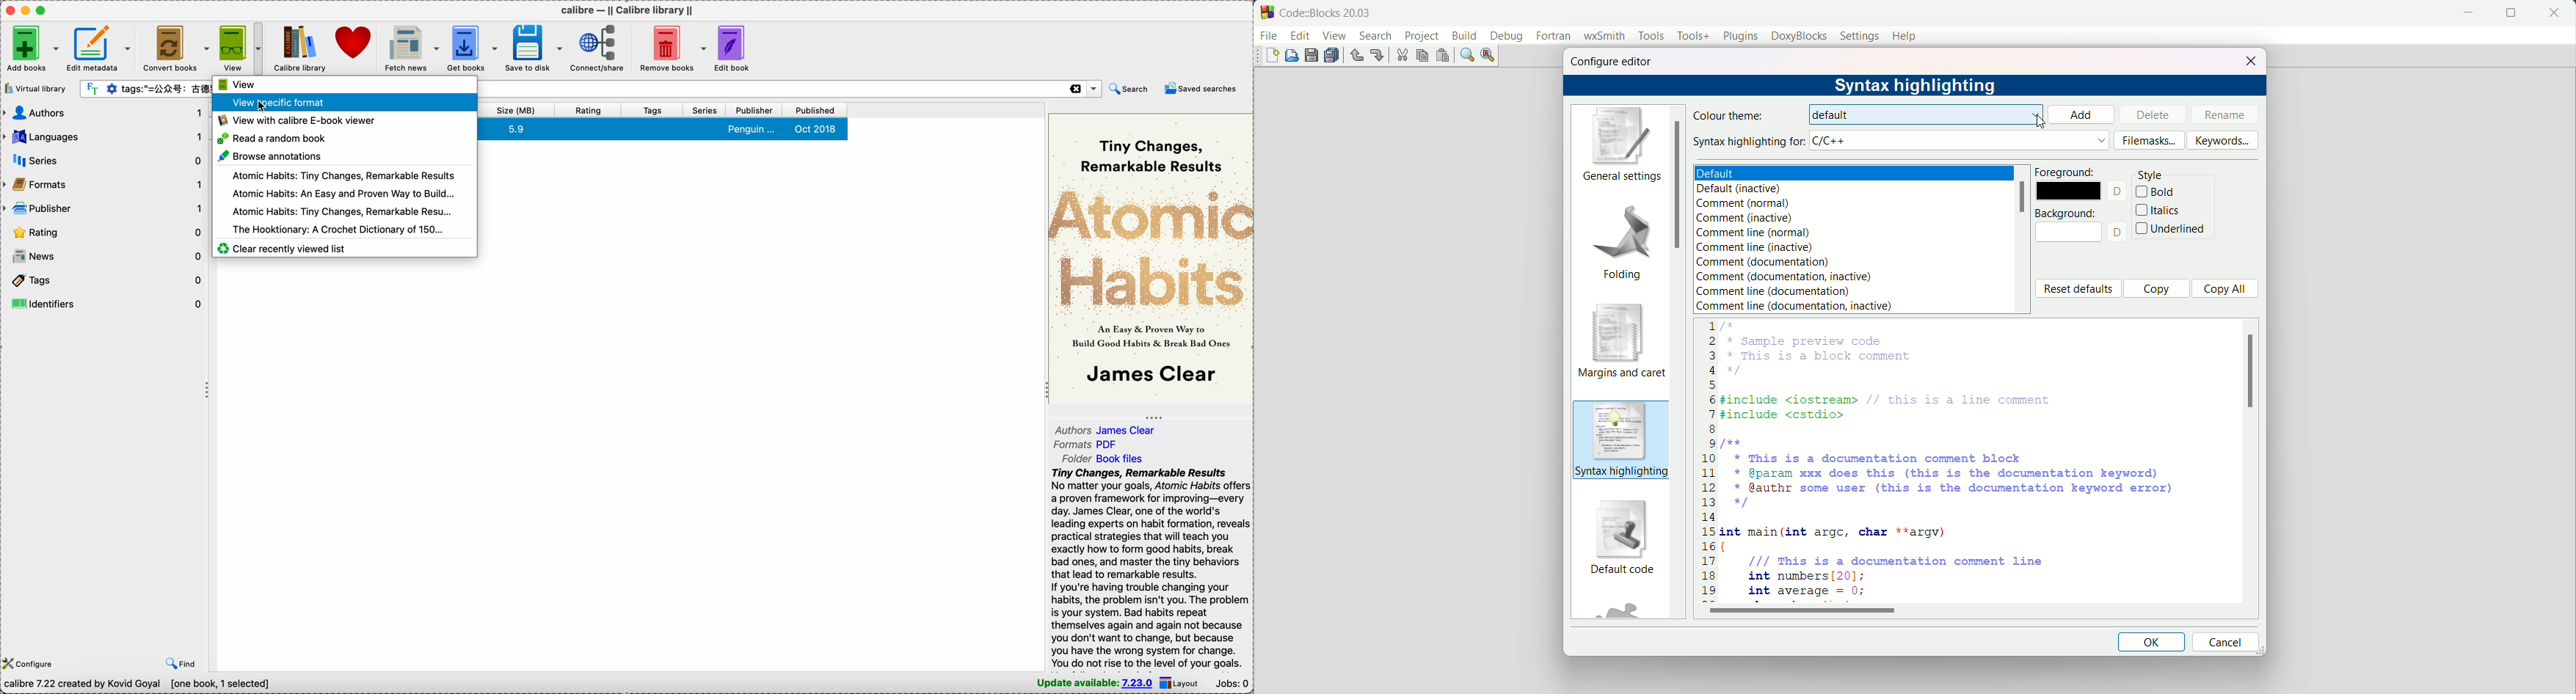 The image size is (2576, 700). What do you see at coordinates (2148, 114) in the screenshot?
I see `delete` at bounding box center [2148, 114].